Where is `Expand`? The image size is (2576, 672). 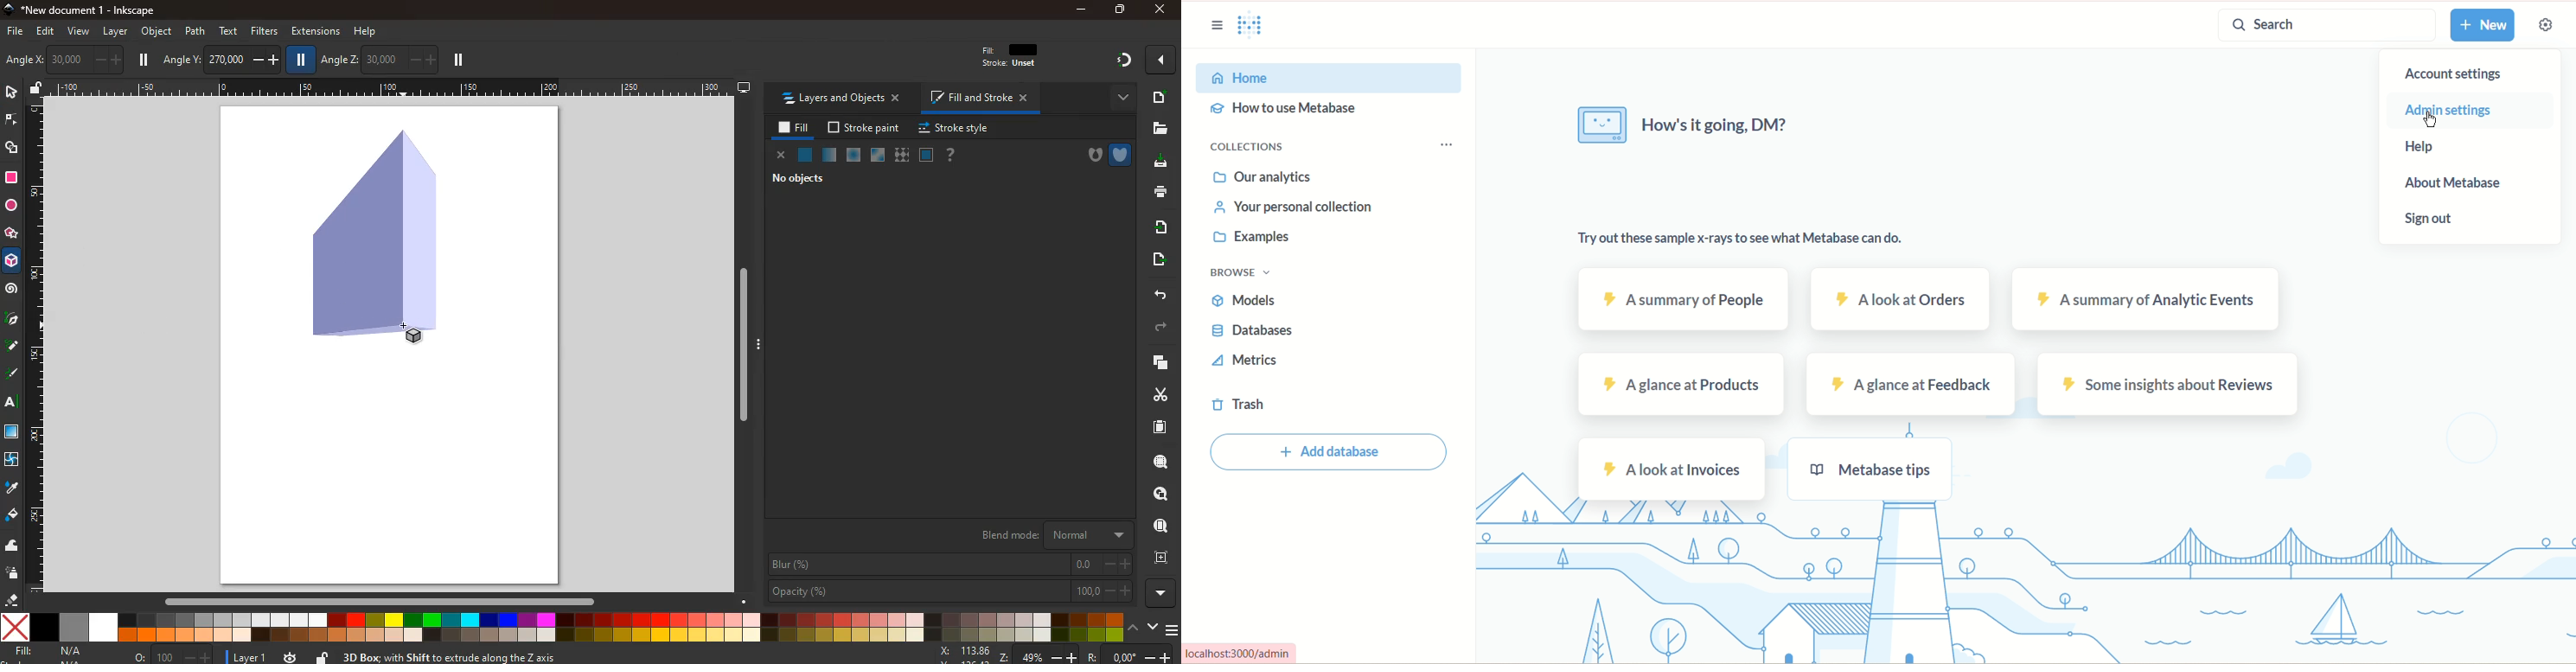
Expand is located at coordinates (760, 343).